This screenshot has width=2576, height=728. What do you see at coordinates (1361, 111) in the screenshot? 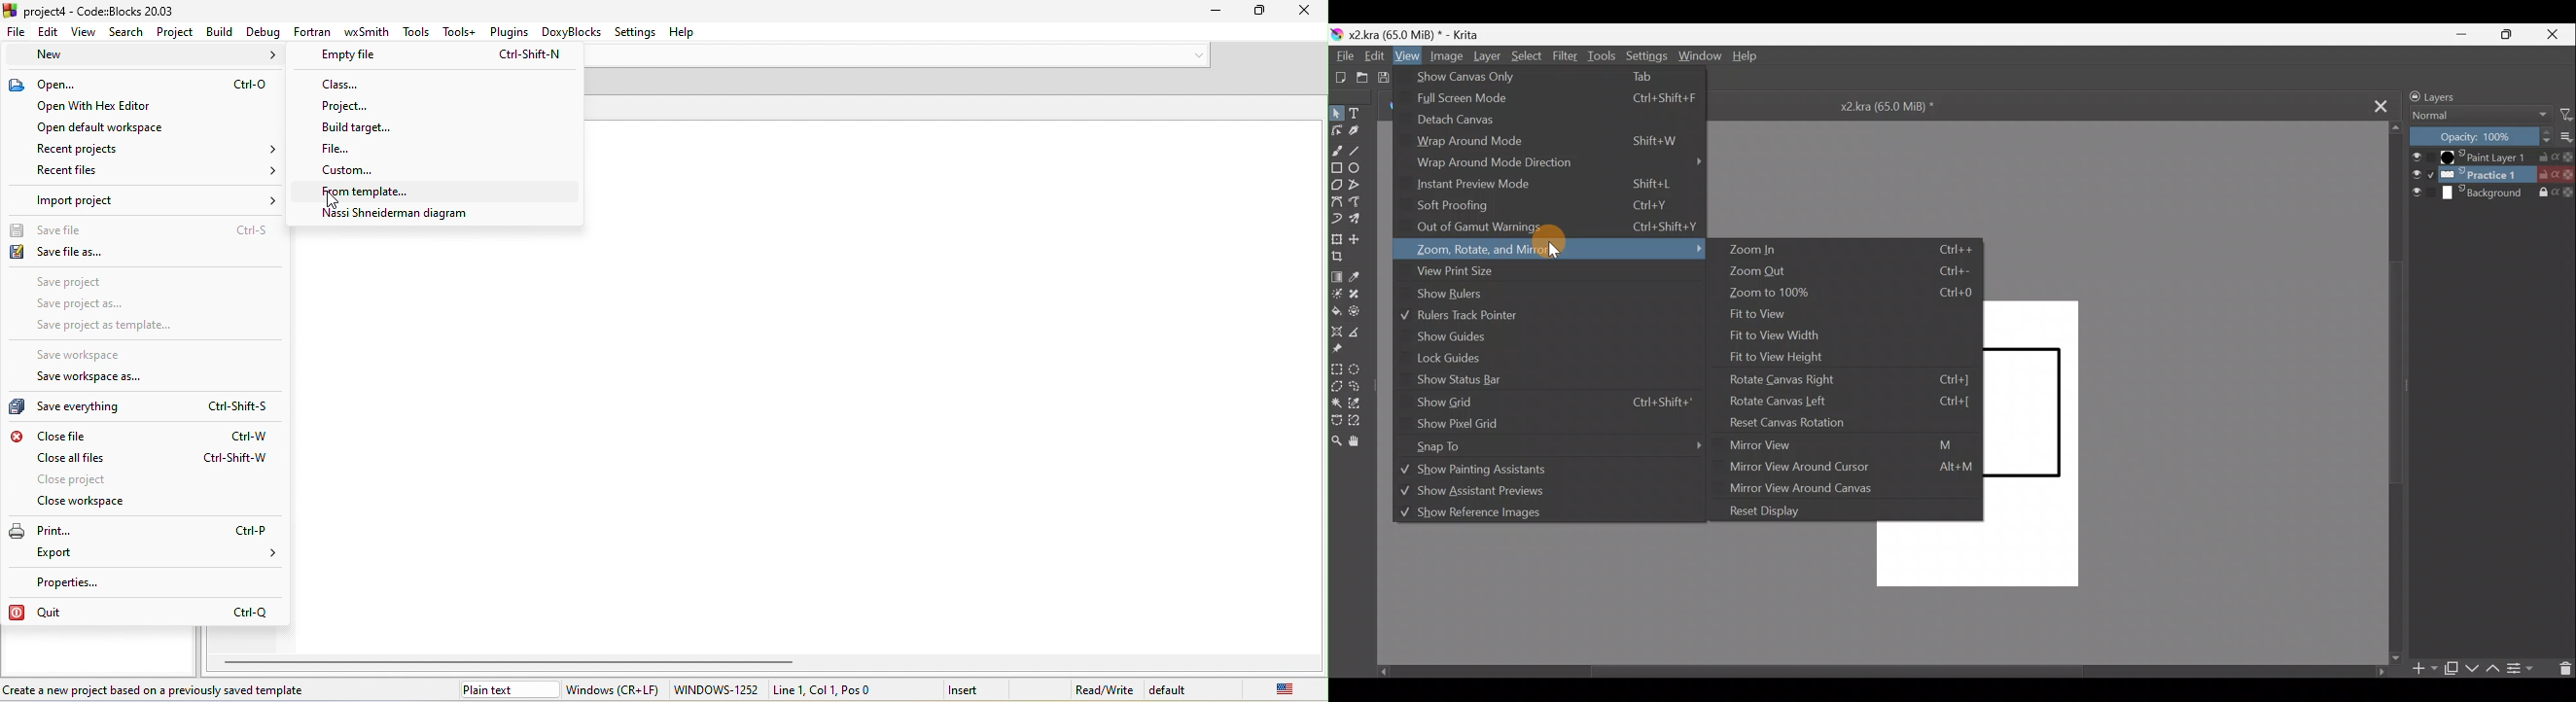
I see `Text tool` at bounding box center [1361, 111].